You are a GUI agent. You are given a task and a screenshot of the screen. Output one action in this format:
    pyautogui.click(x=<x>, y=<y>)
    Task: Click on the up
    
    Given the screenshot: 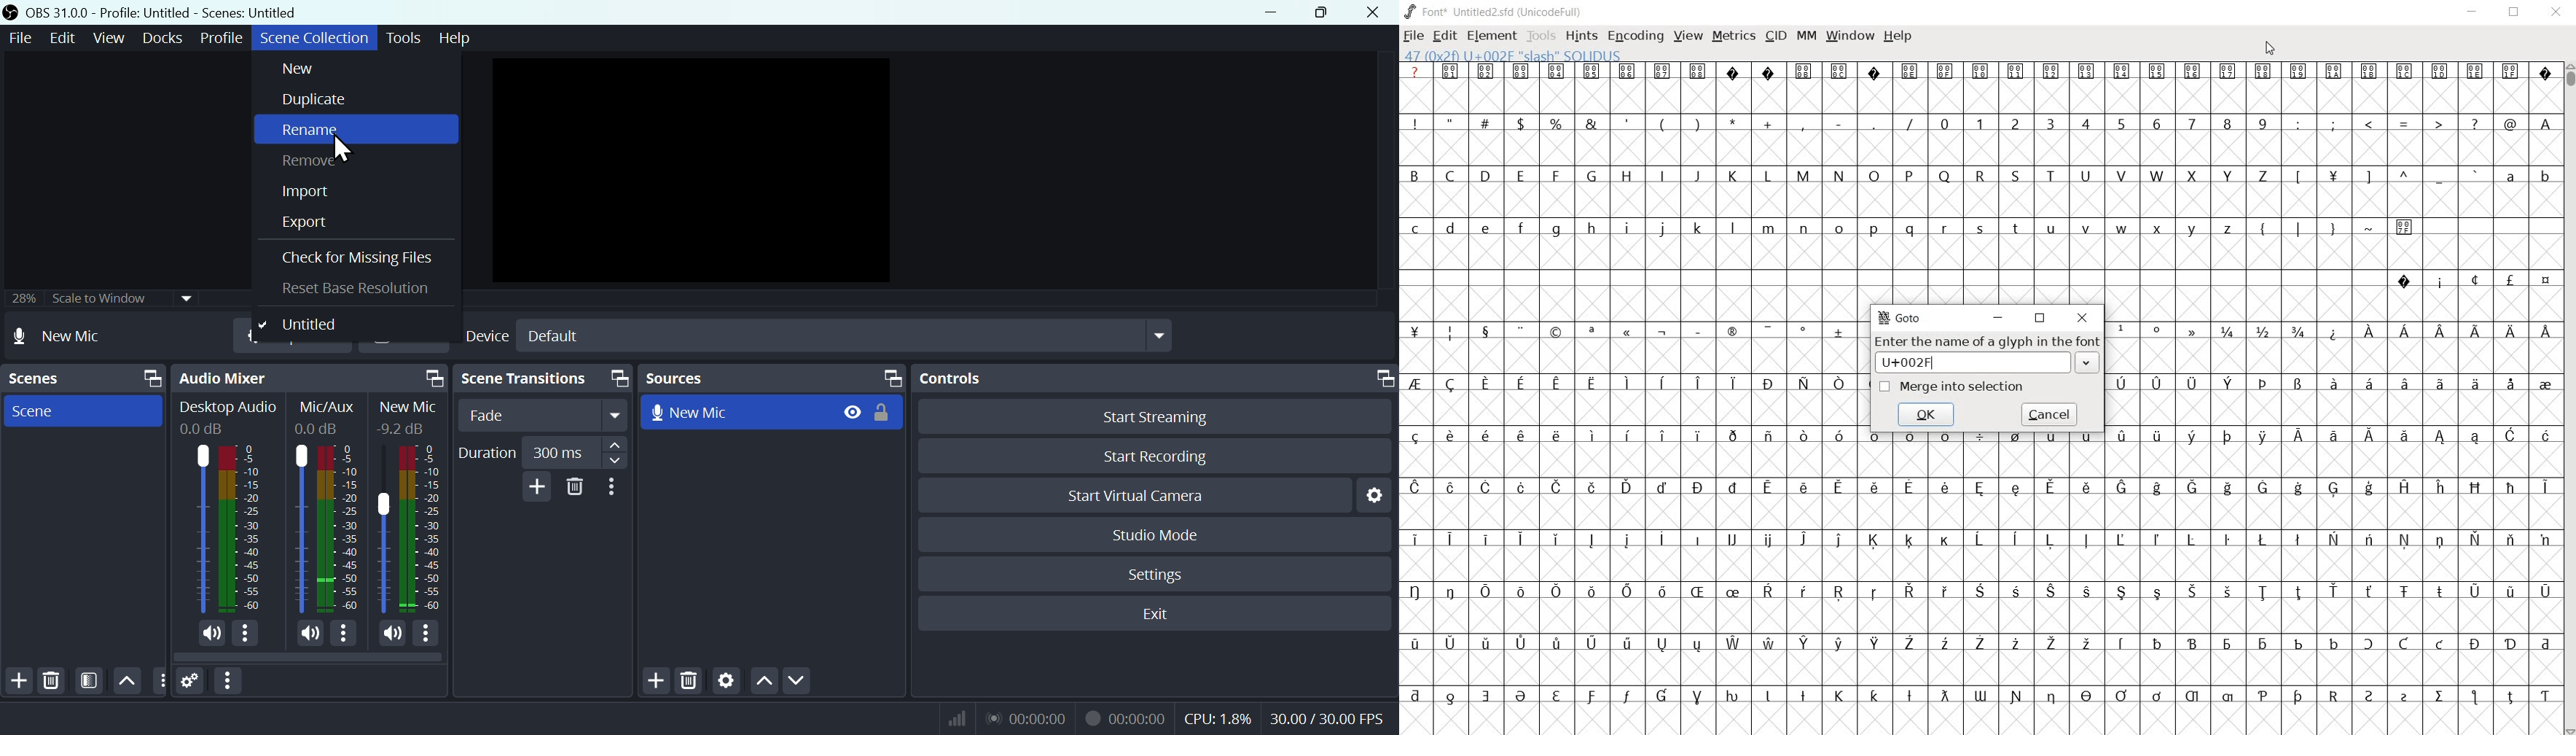 What is the action you would take?
    pyautogui.click(x=126, y=678)
    